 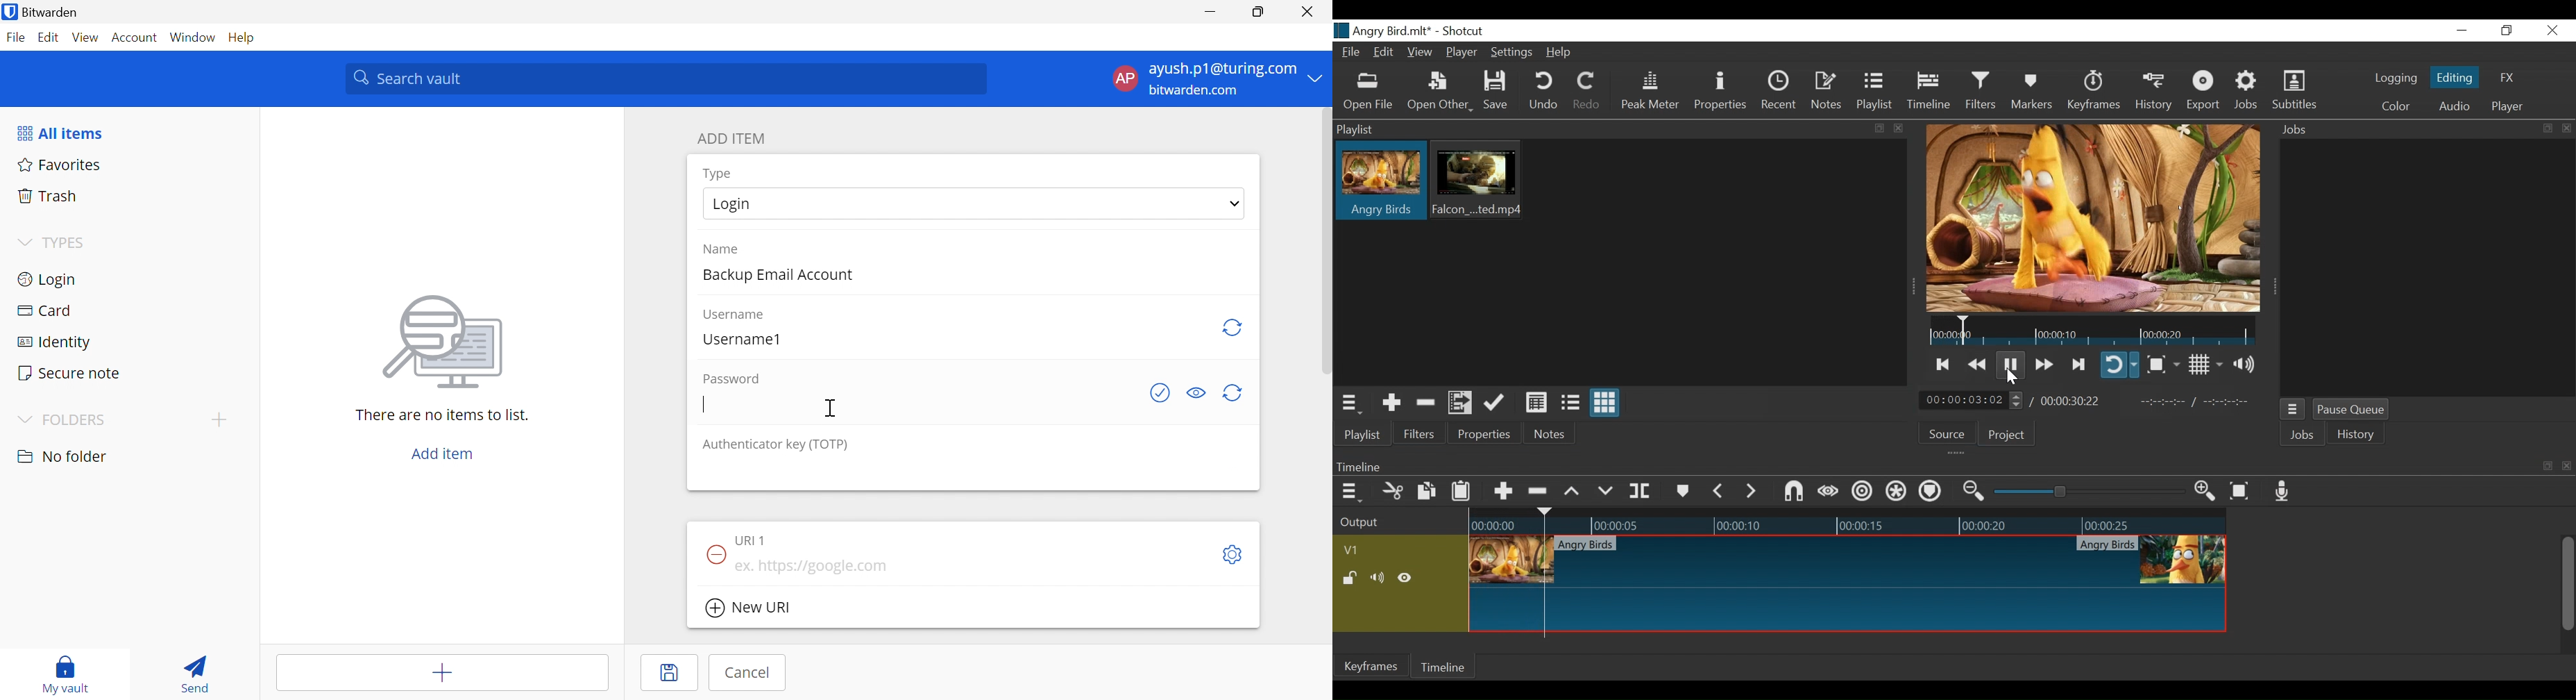 What do you see at coordinates (443, 344) in the screenshot?
I see `image` at bounding box center [443, 344].